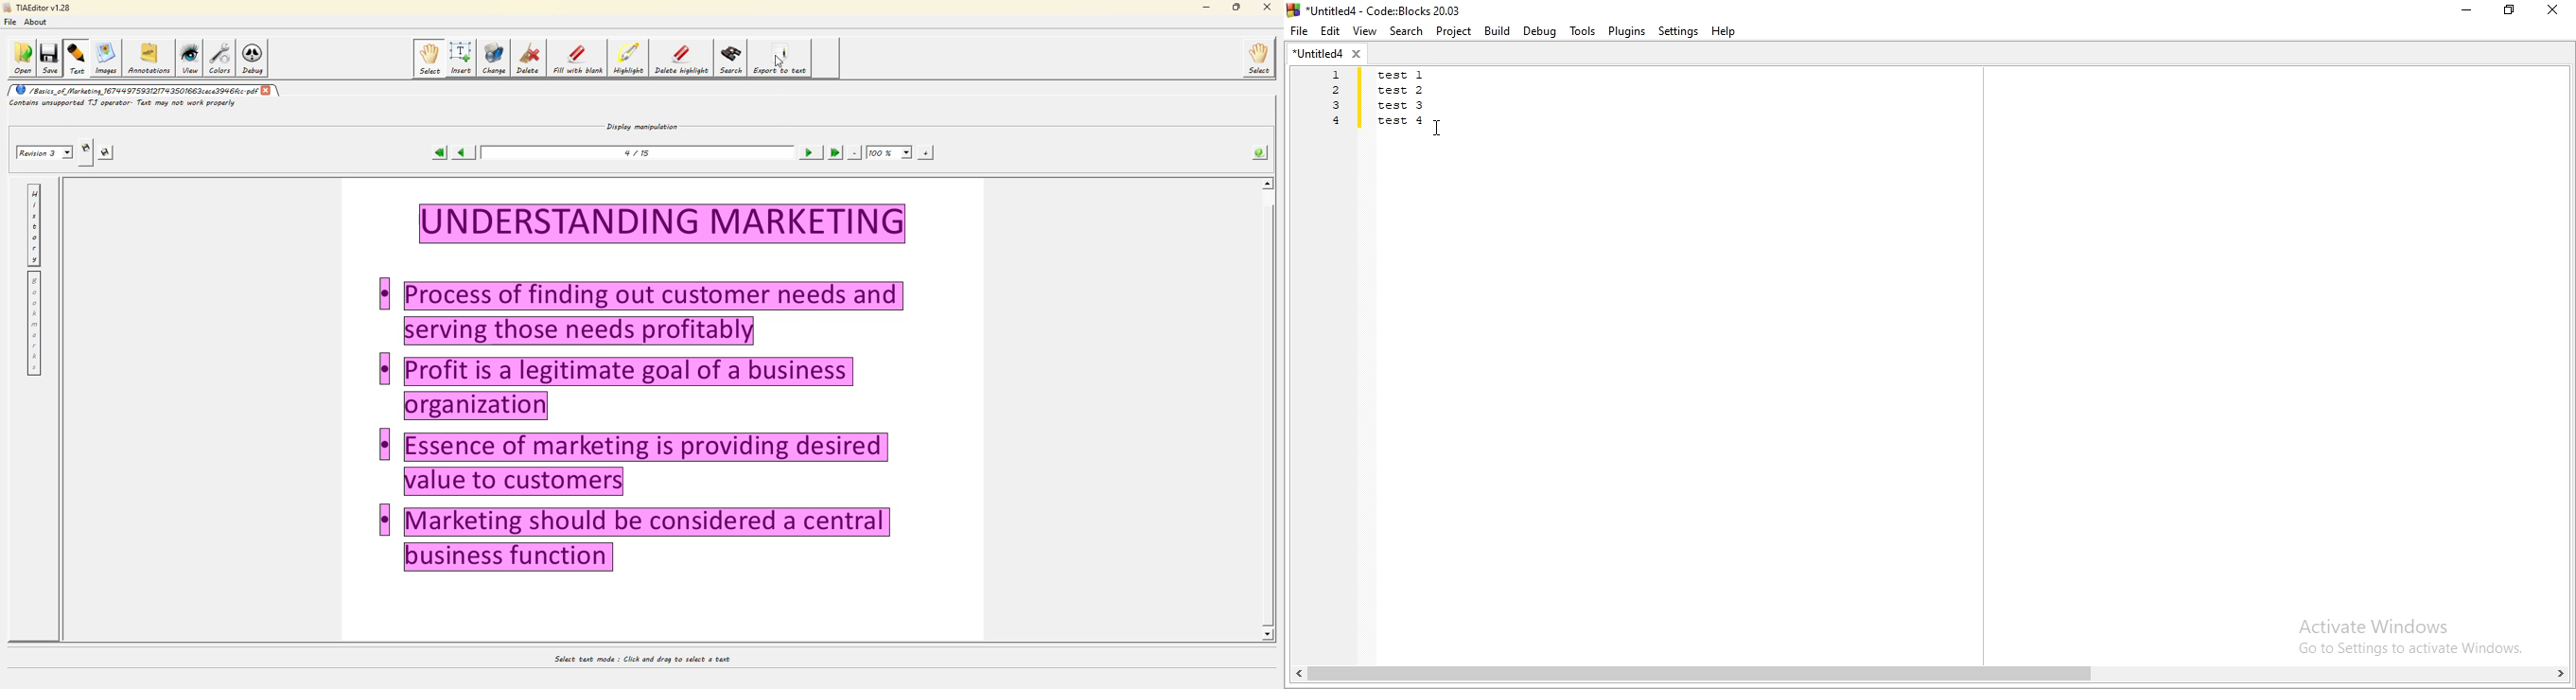 The height and width of the screenshot is (700, 2576). I want to click on scroll bar, so click(1930, 676).